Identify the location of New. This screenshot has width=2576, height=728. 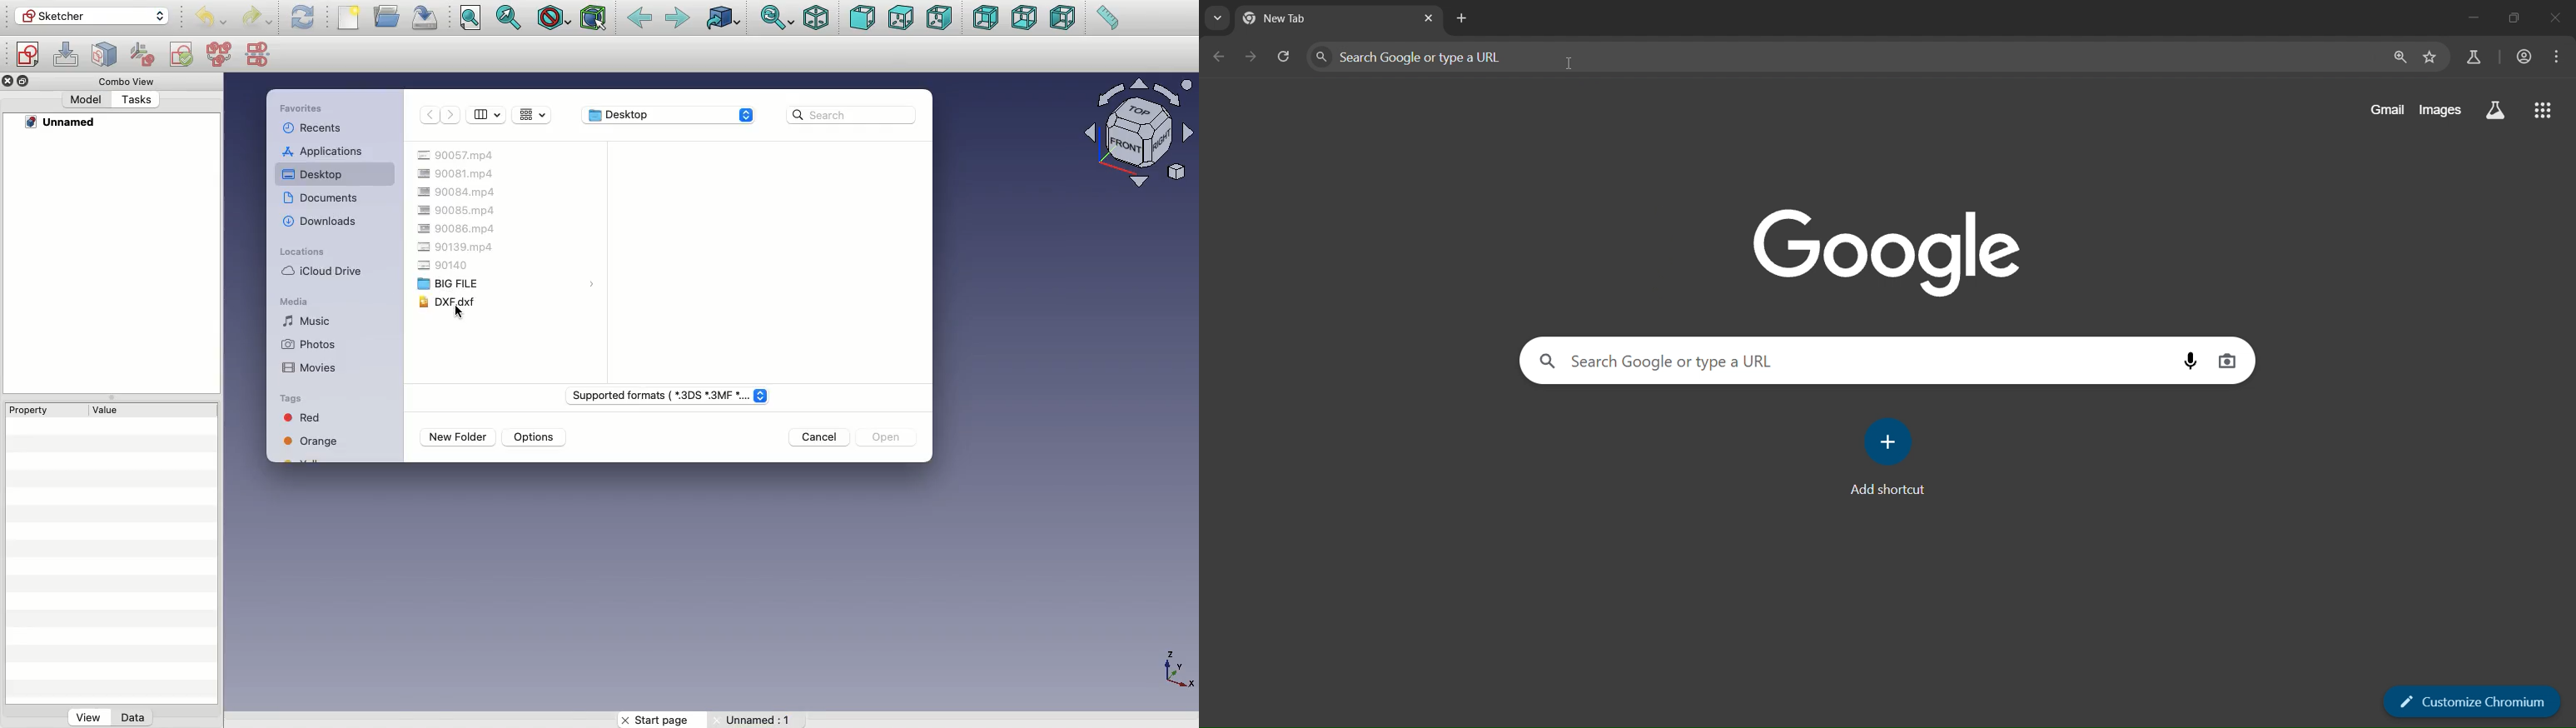
(349, 17).